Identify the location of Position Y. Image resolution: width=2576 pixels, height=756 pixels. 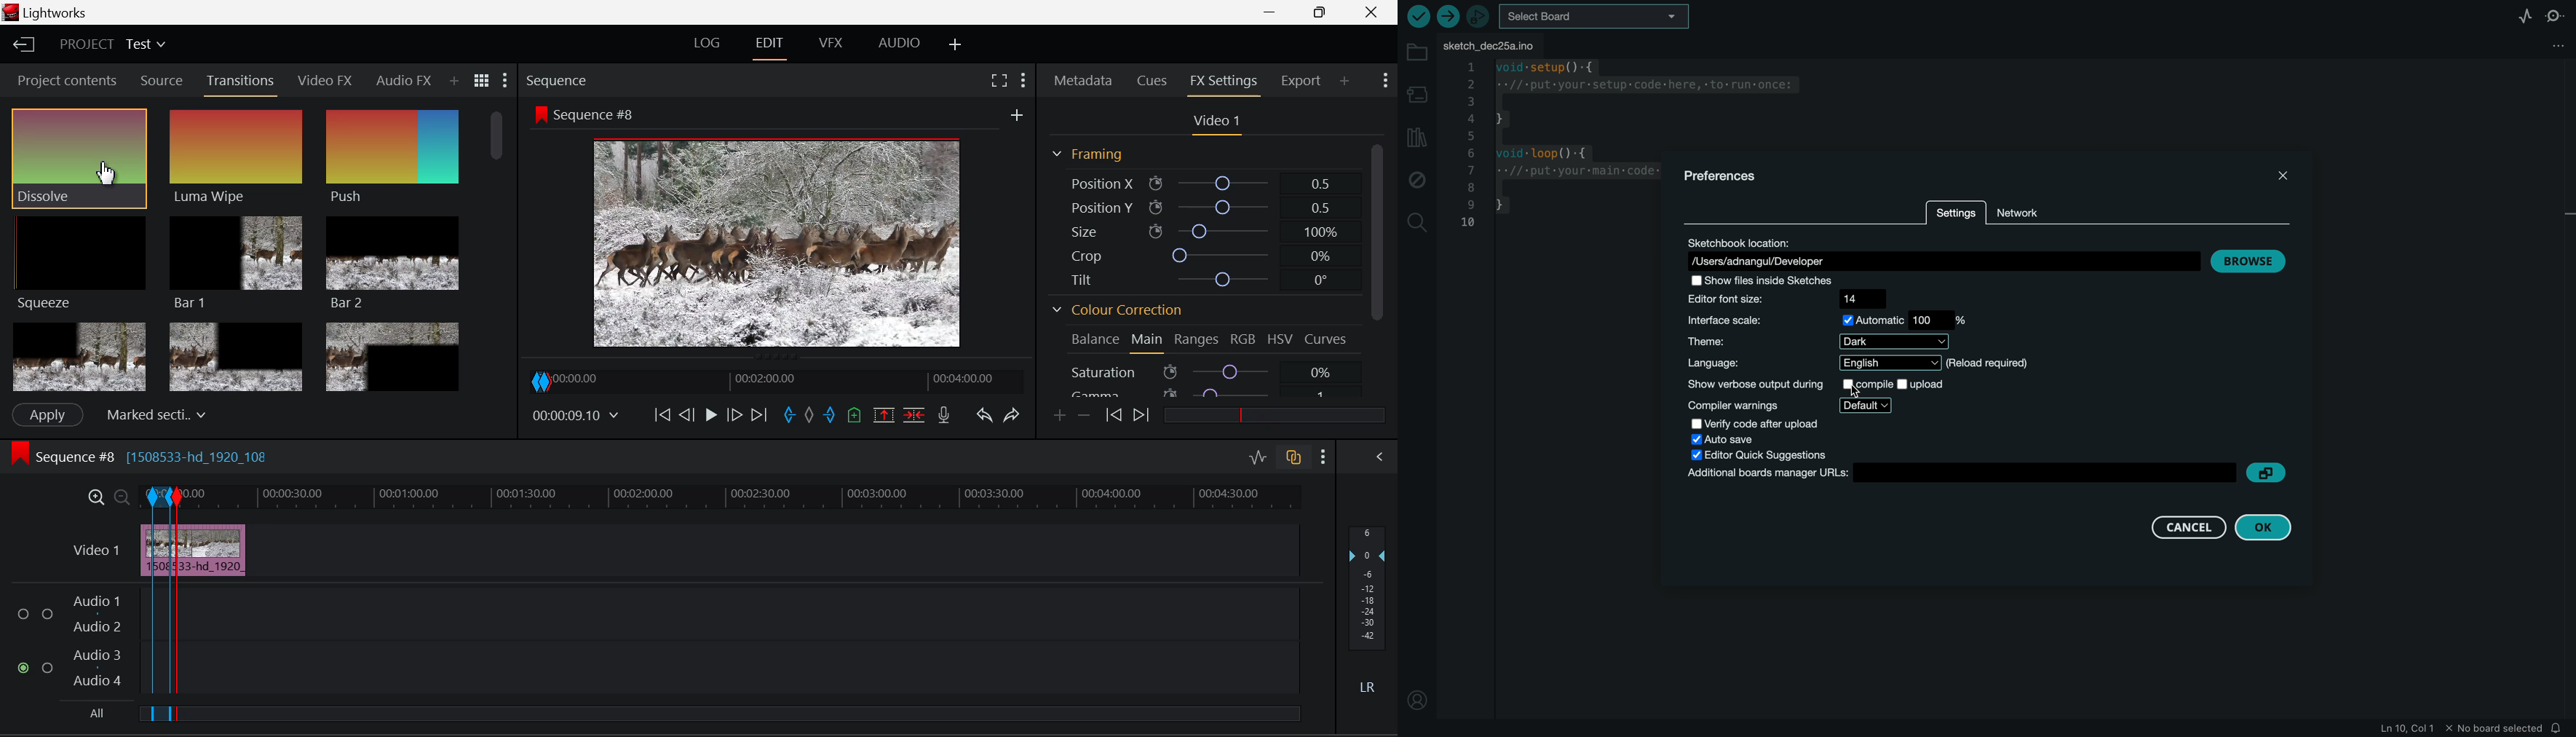
(1197, 205).